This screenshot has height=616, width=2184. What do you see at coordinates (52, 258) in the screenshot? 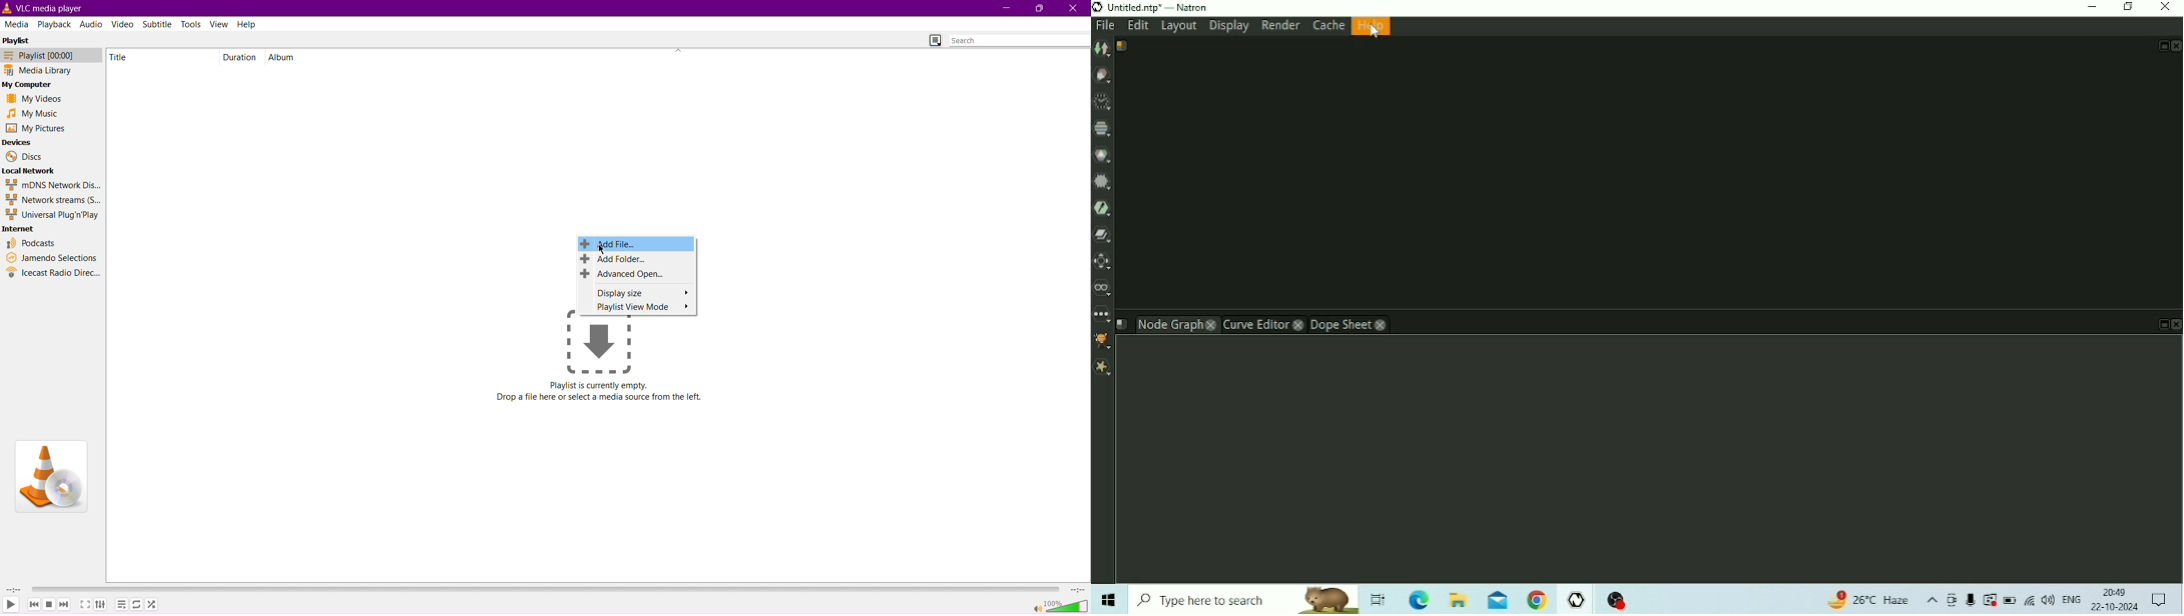
I see `Jamendo Selections` at bounding box center [52, 258].